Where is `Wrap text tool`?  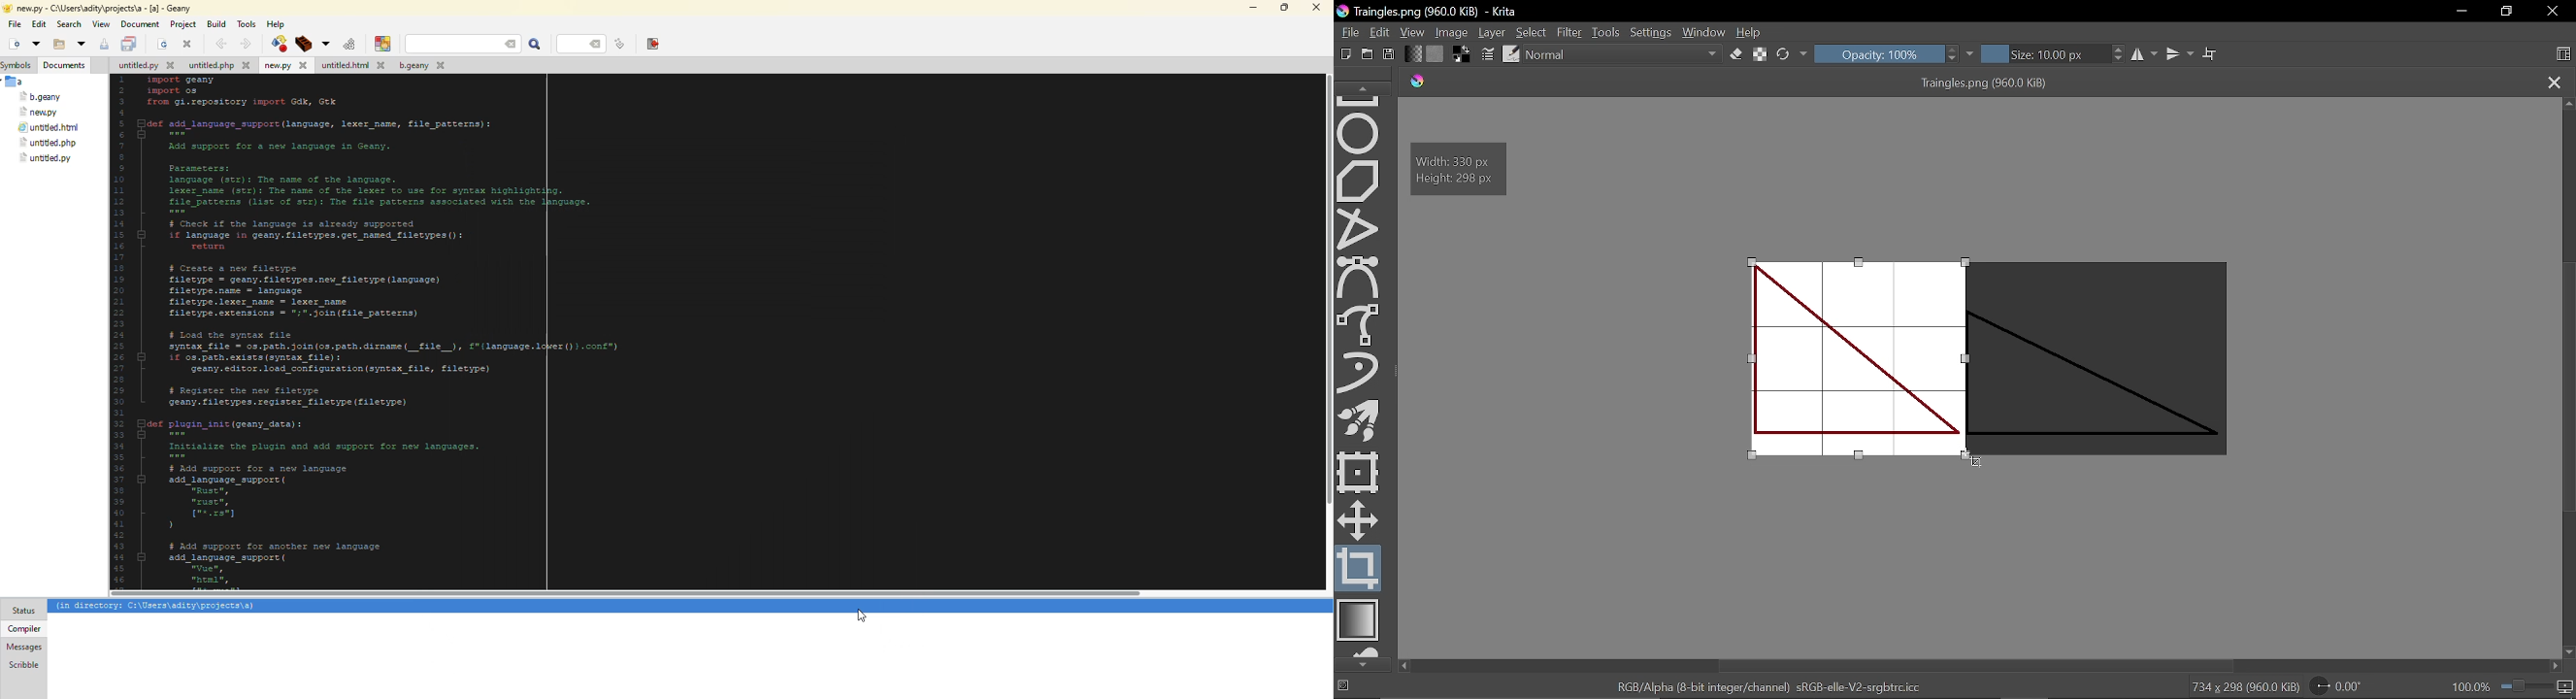
Wrap text tool is located at coordinates (2210, 53).